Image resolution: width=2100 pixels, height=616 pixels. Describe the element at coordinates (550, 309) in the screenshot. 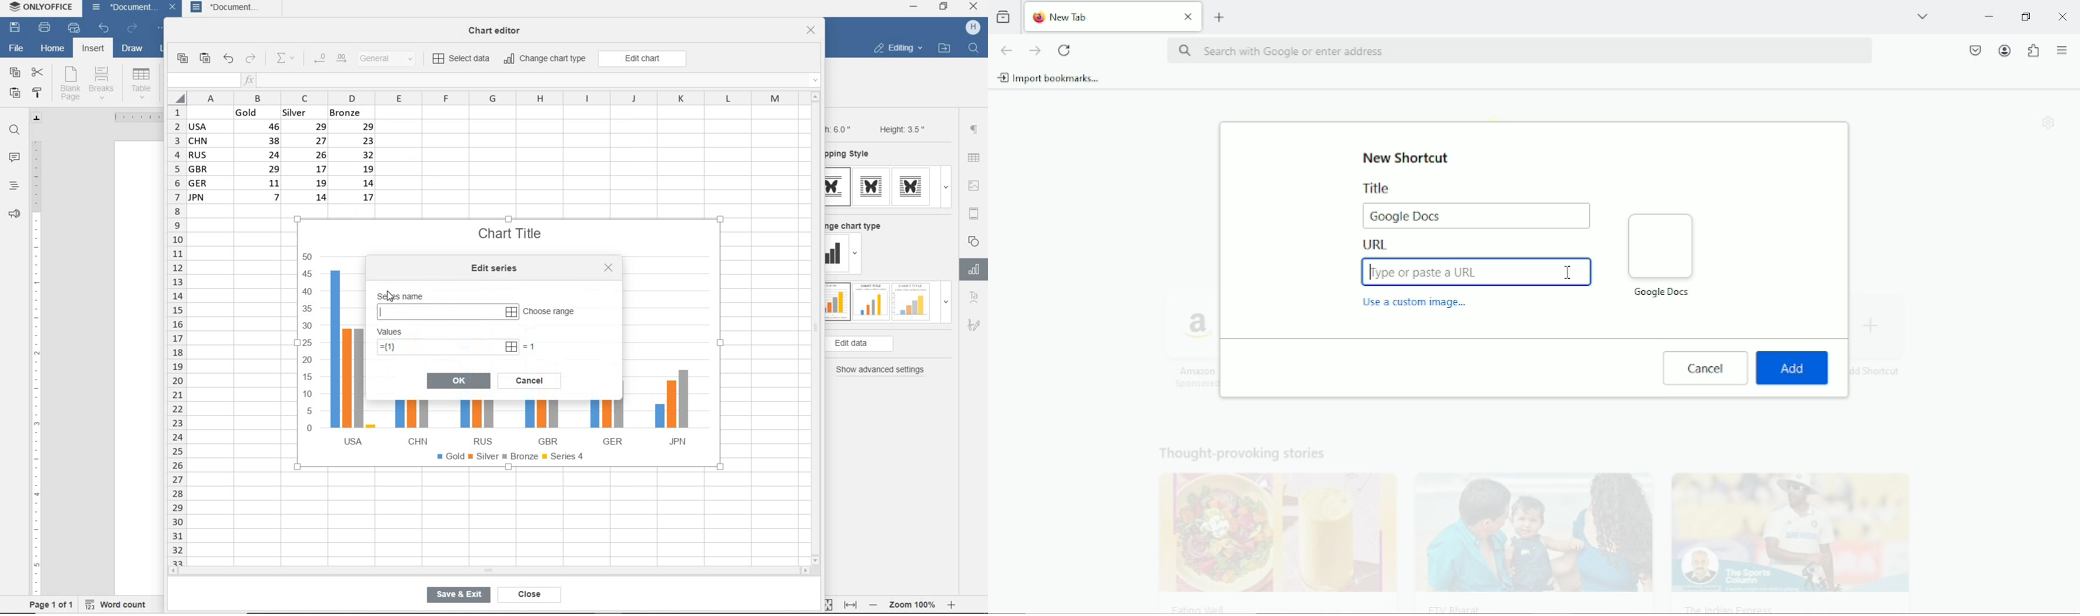

I see `choose range` at that location.